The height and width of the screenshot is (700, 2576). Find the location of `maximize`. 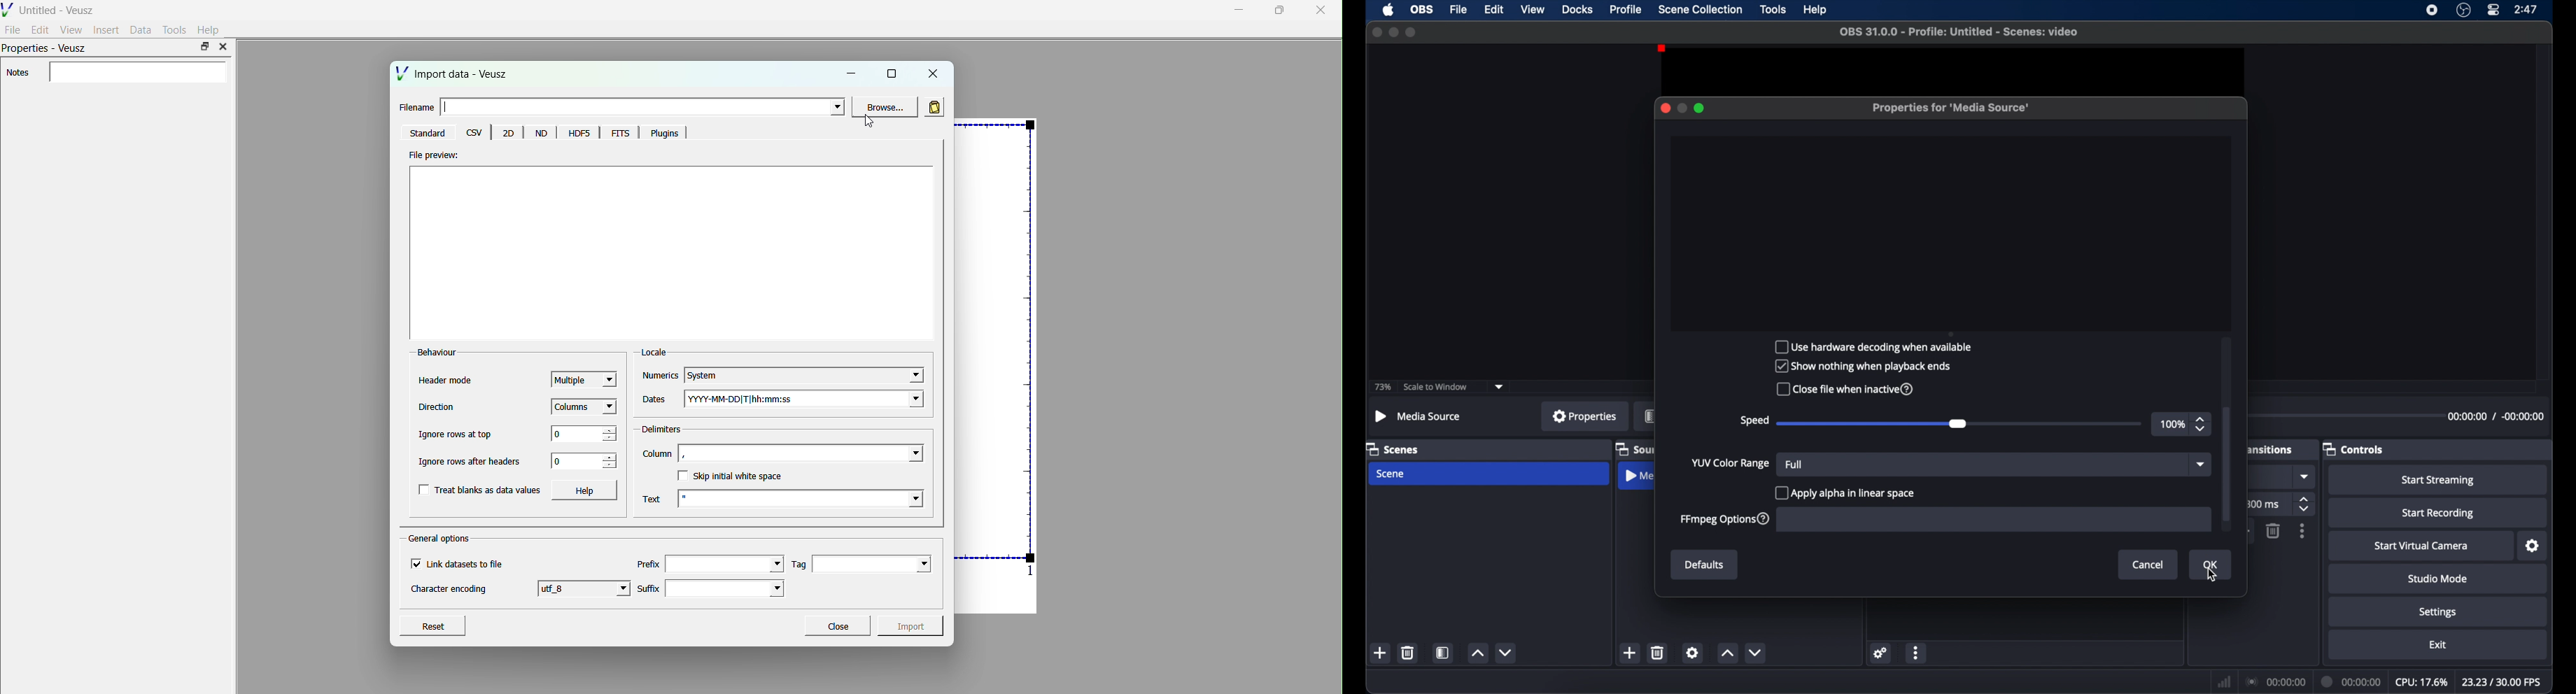

maximize is located at coordinates (1701, 108).